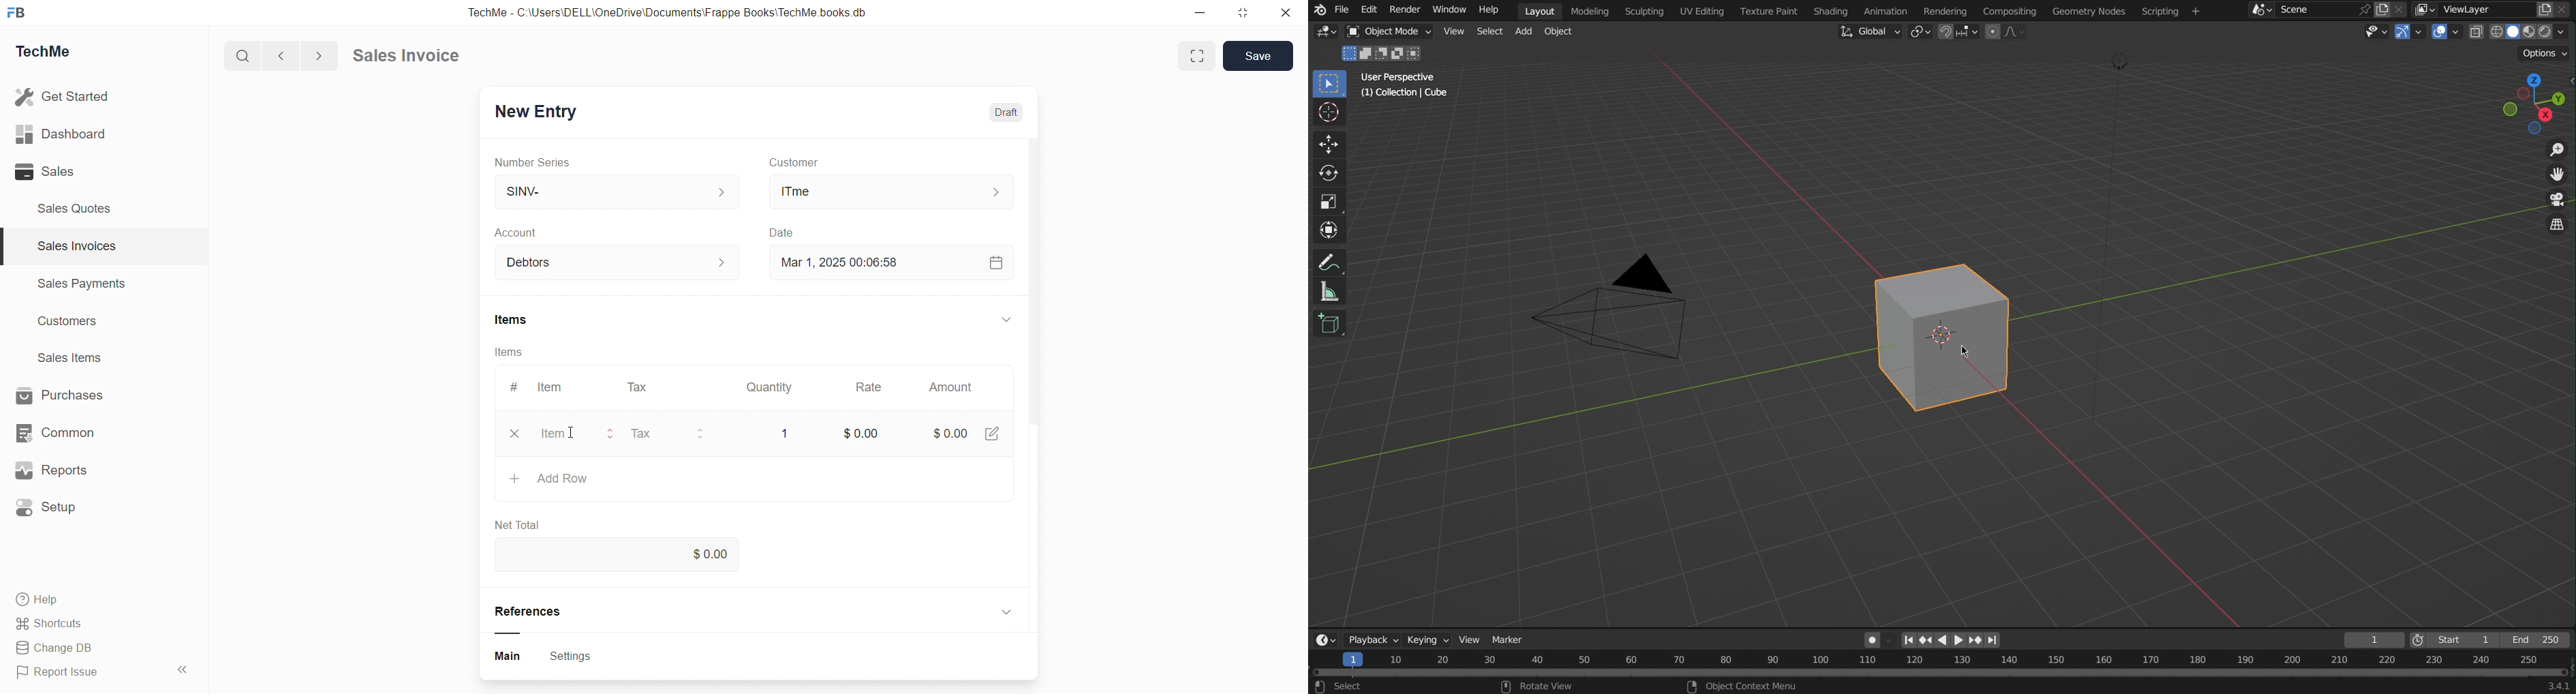 The height and width of the screenshot is (700, 2576). What do you see at coordinates (76, 359) in the screenshot?
I see `Sales Items` at bounding box center [76, 359].